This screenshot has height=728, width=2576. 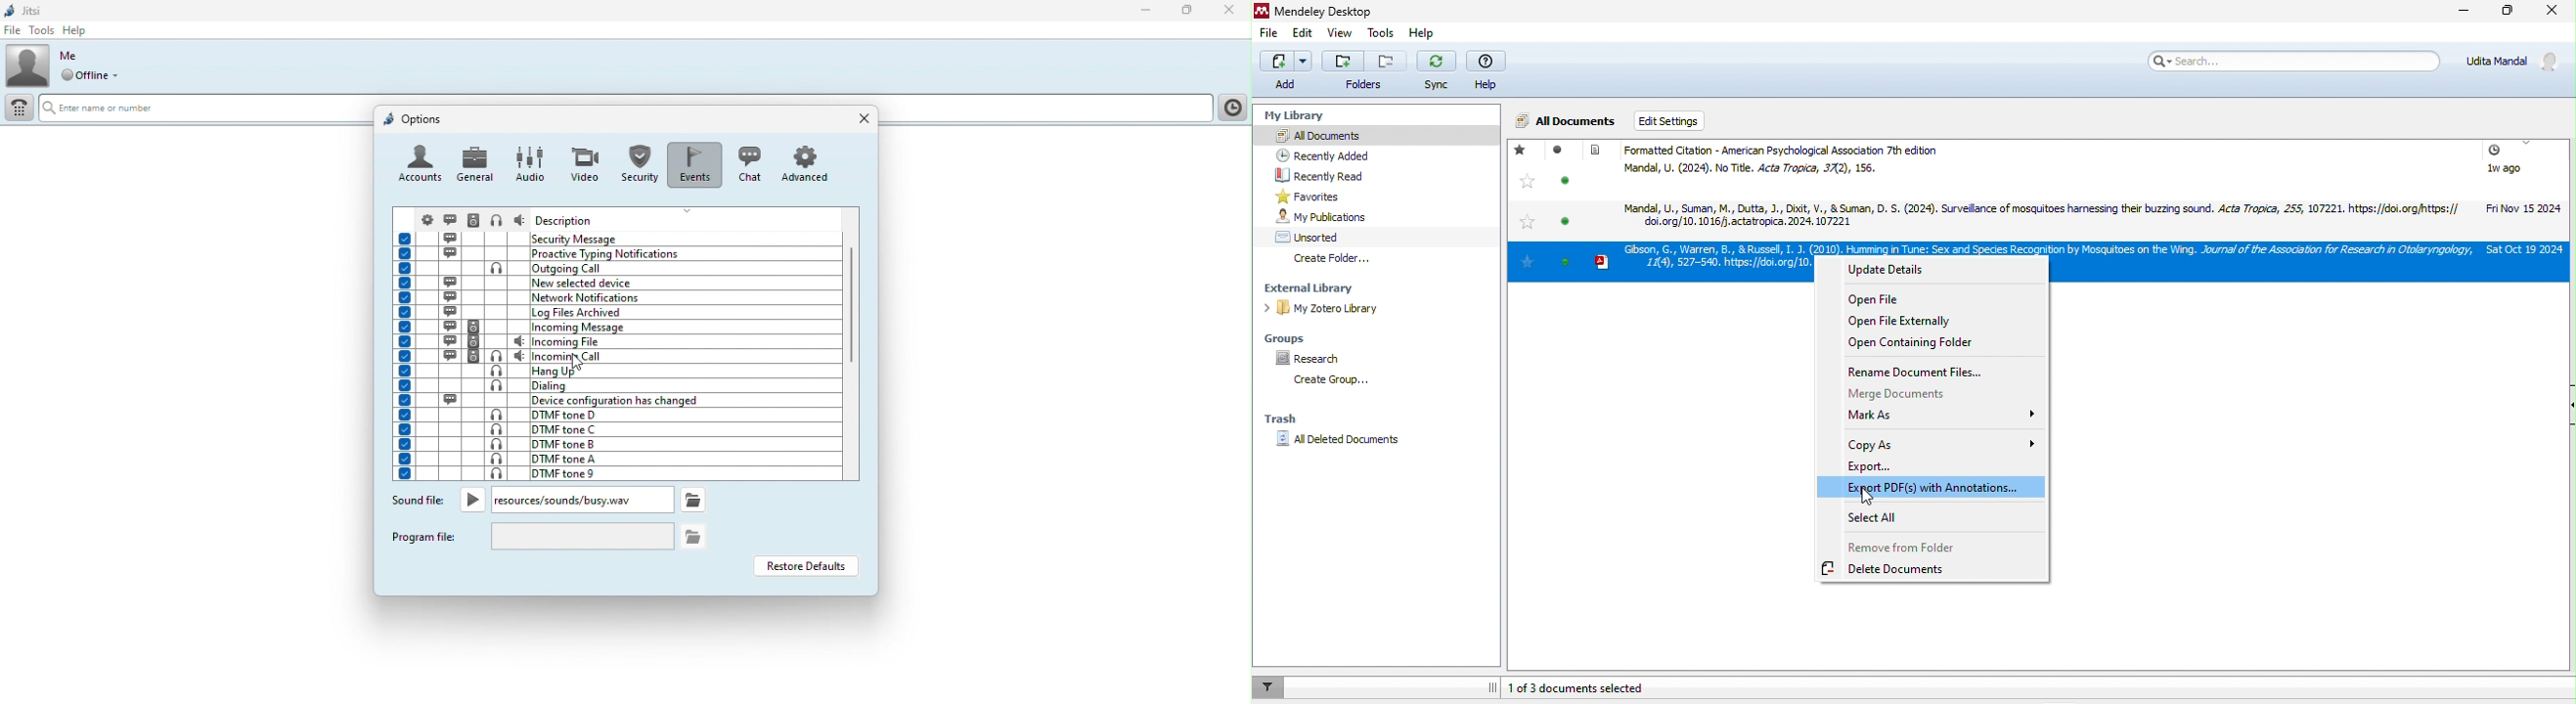 What do you see at coordinates (578, 362) in the screenshot?
I see `cursor` at bounding box center [578, 362].